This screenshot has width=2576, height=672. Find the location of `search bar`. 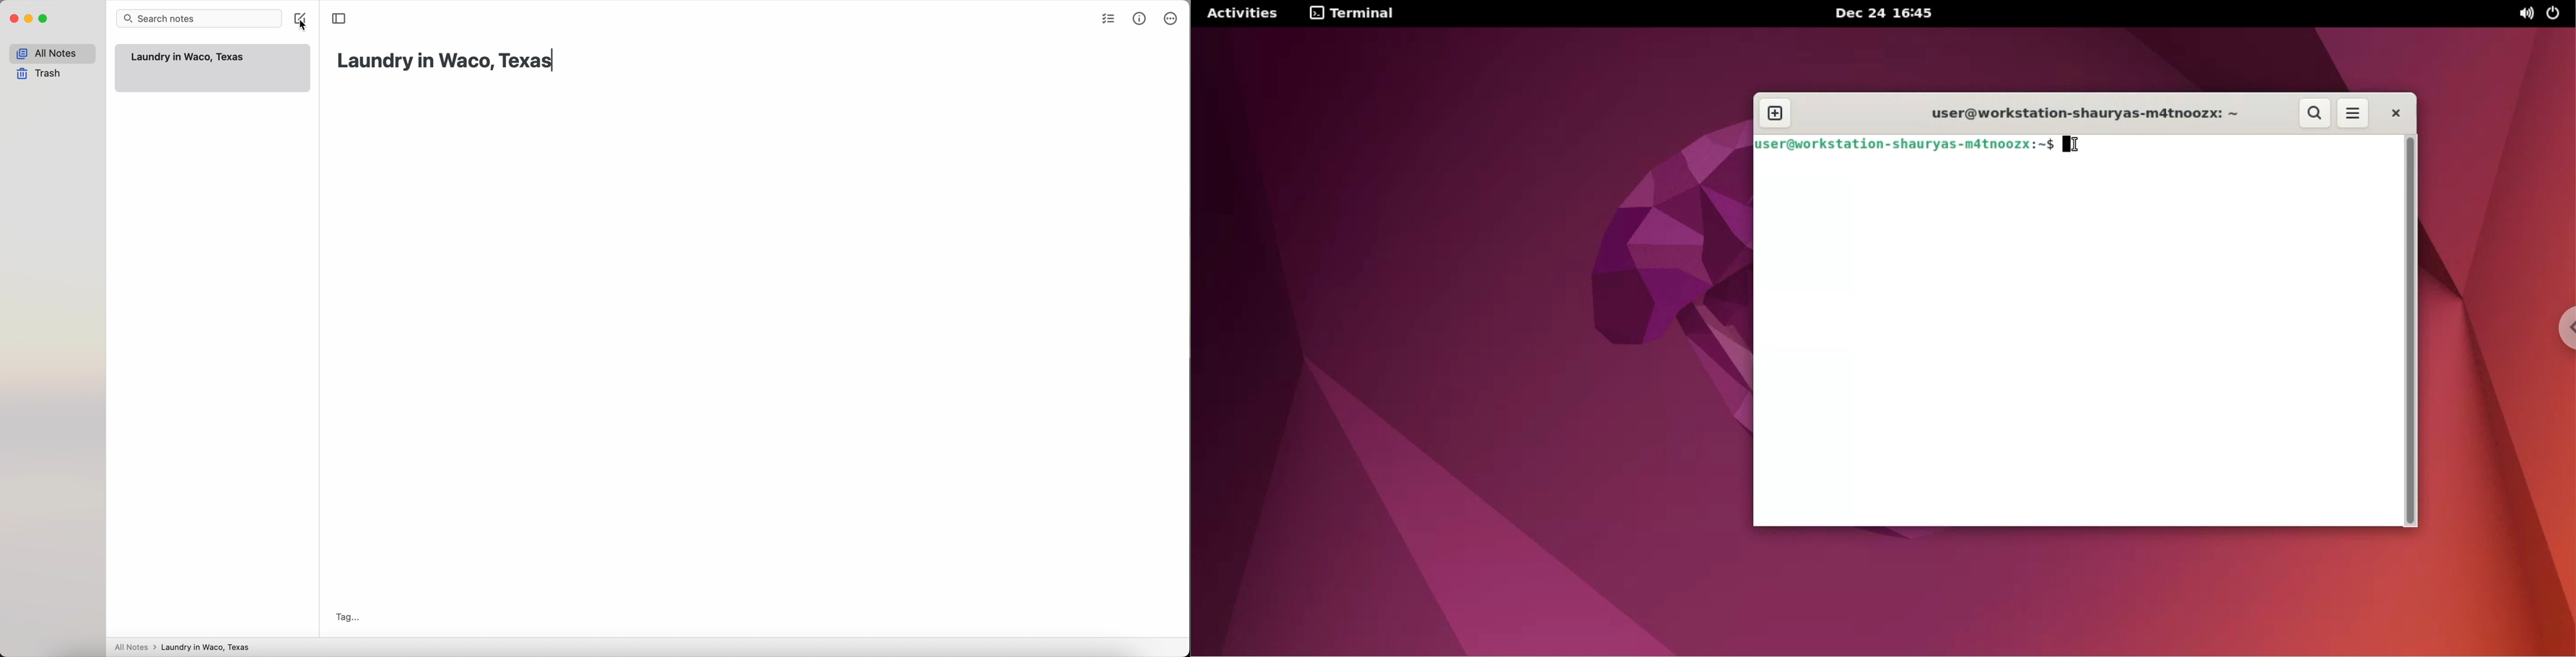

search bar is located at coordinates (201, 18).